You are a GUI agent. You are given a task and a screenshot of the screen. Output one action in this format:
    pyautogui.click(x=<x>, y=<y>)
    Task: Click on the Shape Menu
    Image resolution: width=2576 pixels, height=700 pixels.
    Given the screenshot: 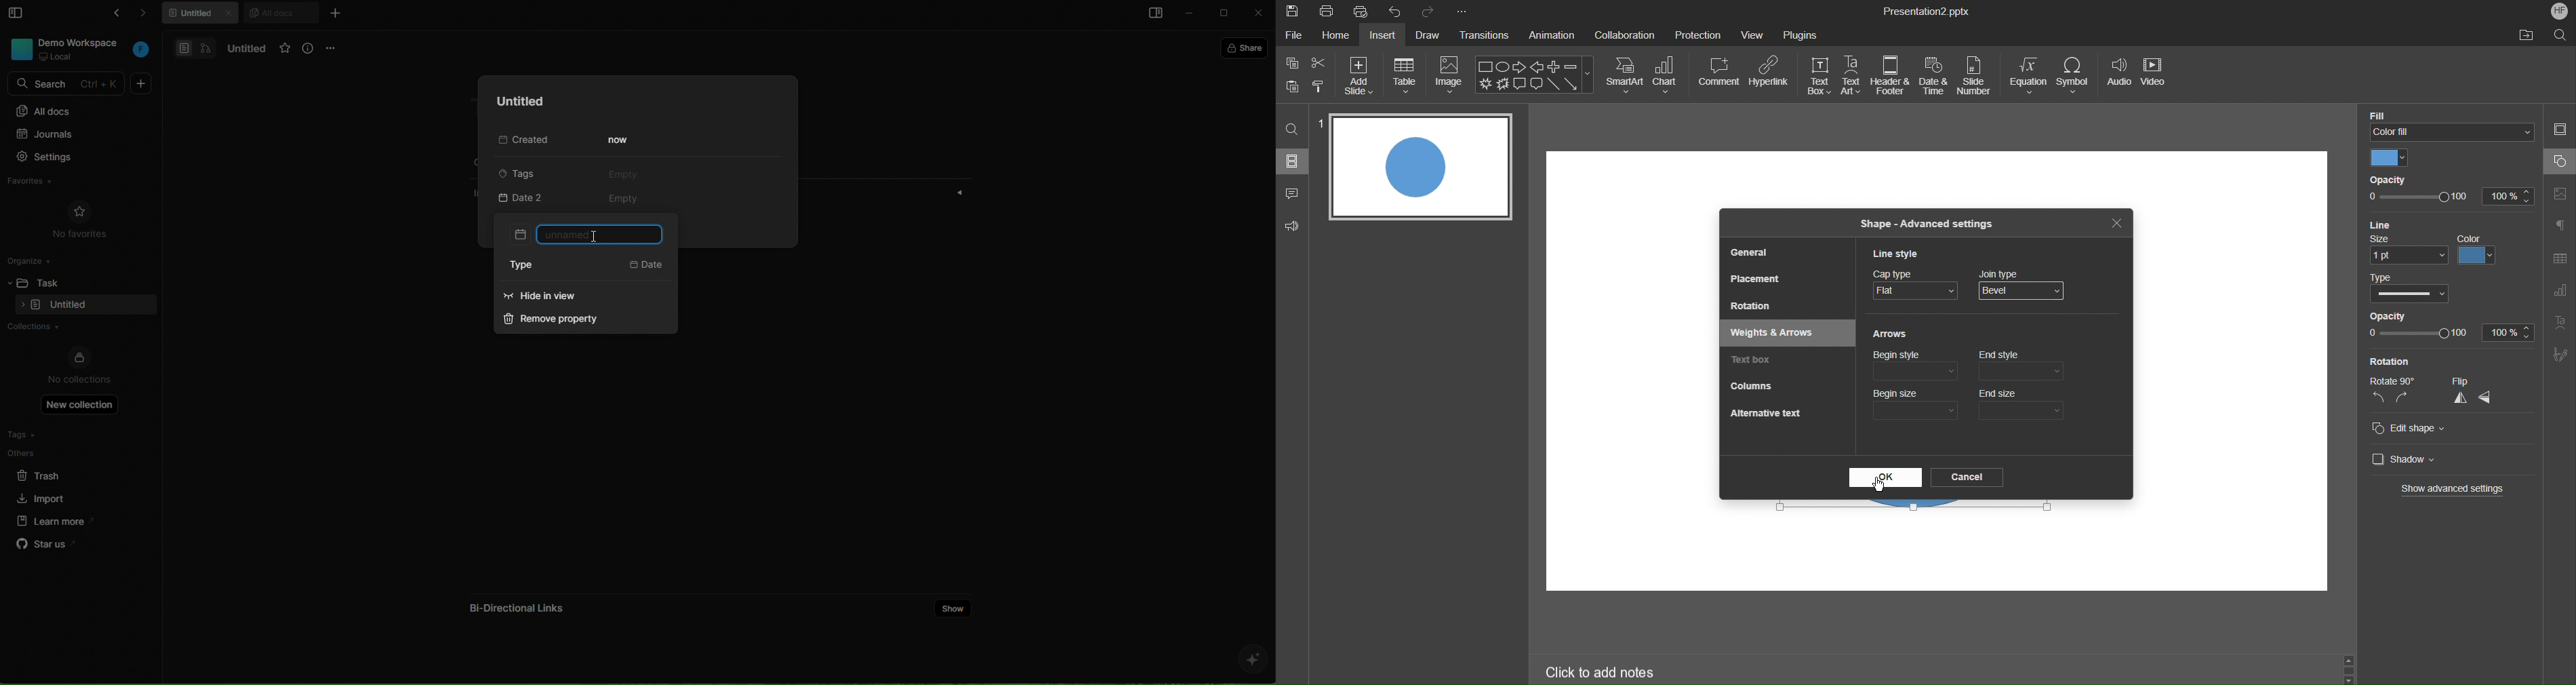 What is the action you would take?
    pyautogui.click(x=1534, y=75)
    